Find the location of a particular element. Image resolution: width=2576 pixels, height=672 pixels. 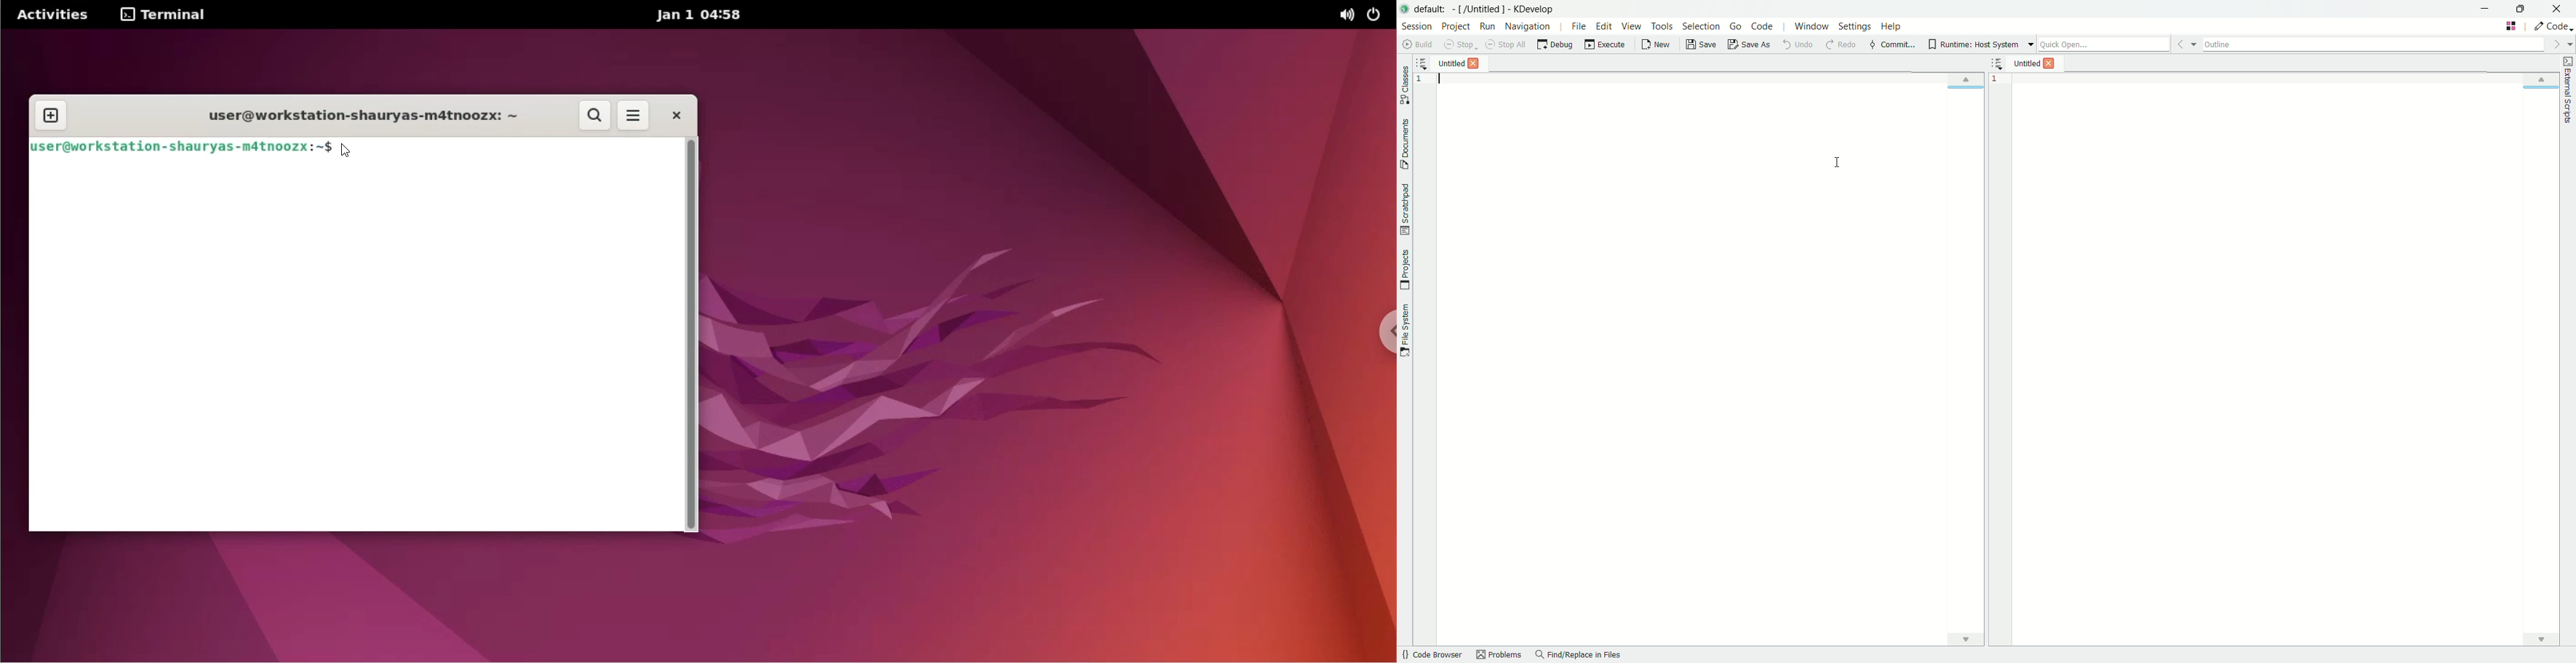

command input box is located at coordinates (354, 347).